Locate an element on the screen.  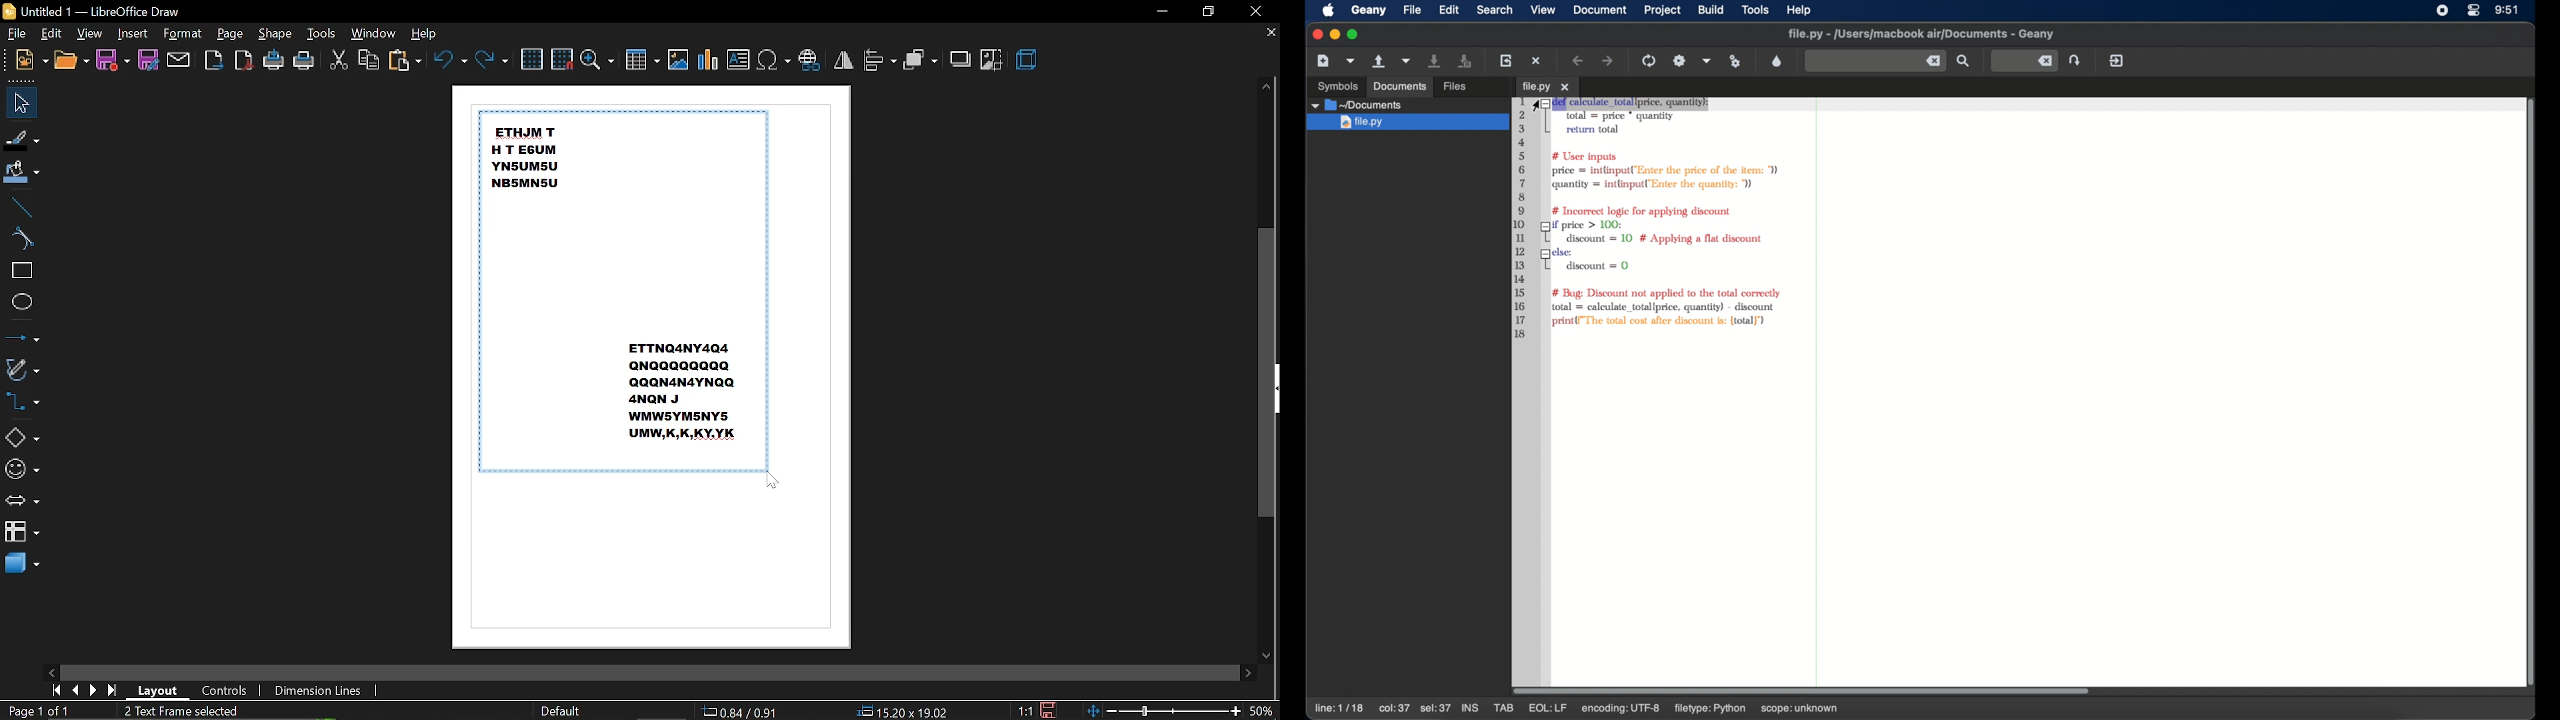
ellipse is located at coordinates (21, 302).